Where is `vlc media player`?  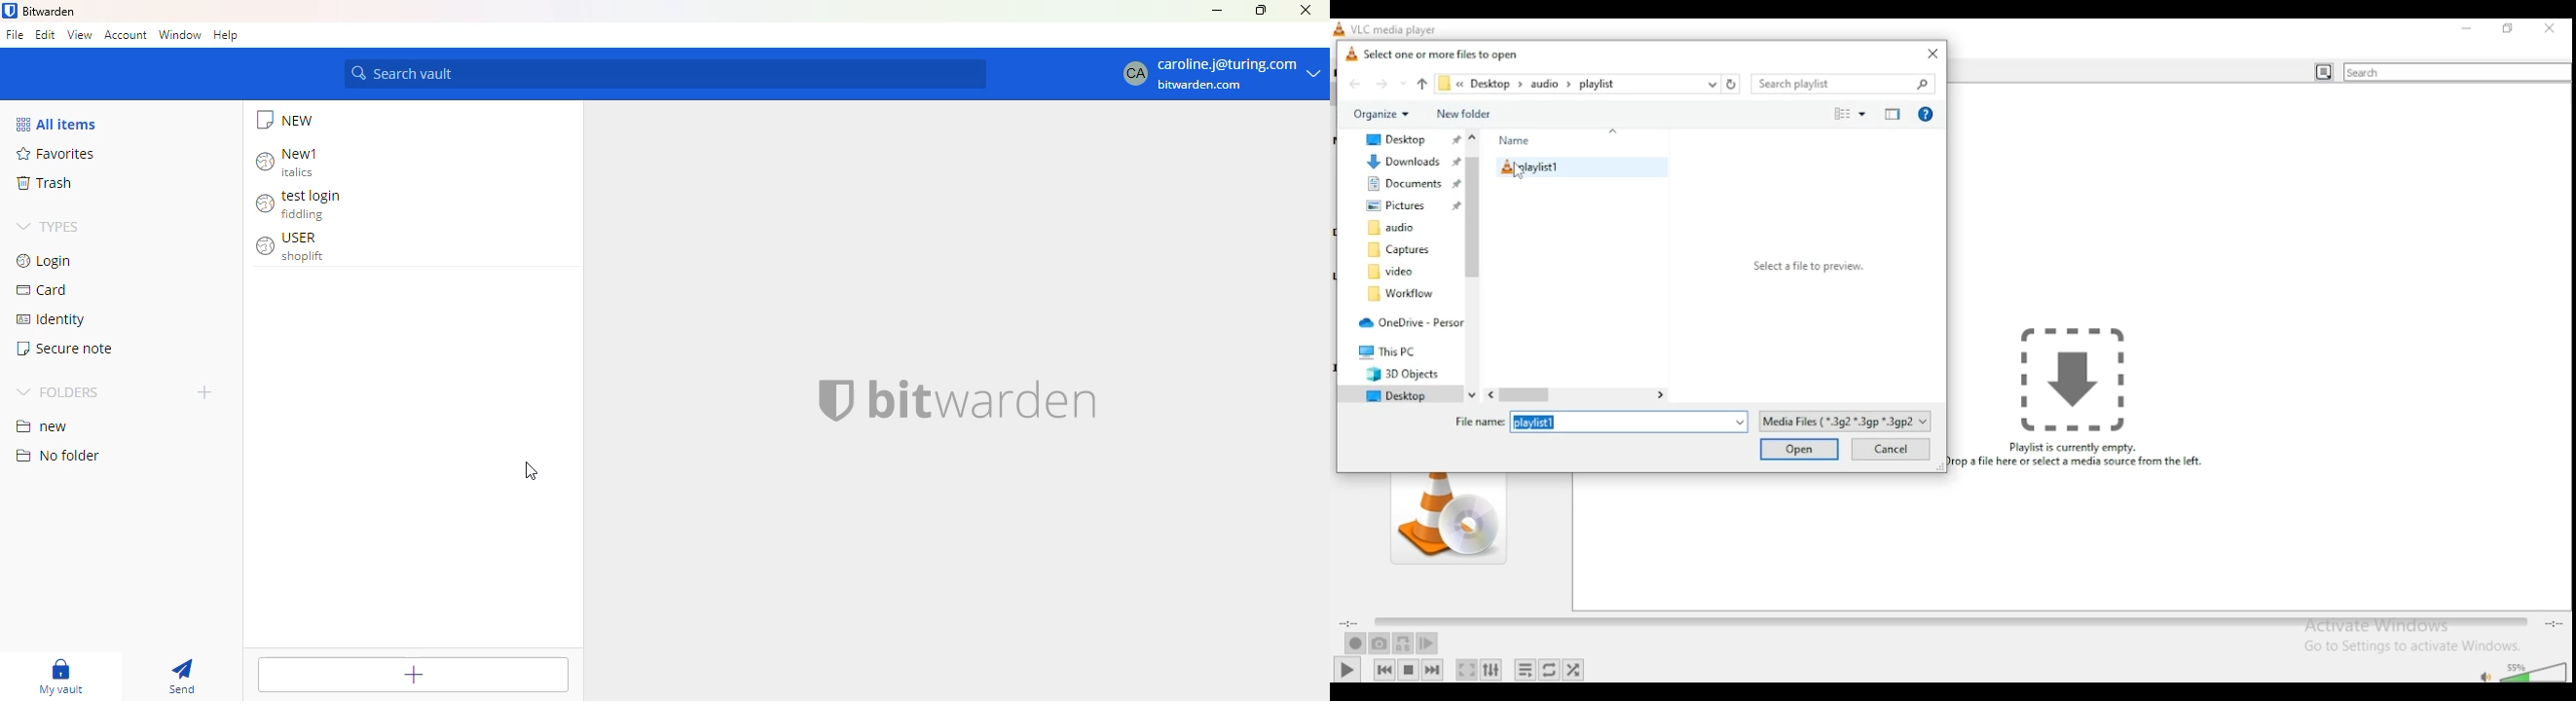 vlc media player is located at coordinates (1395, 29).